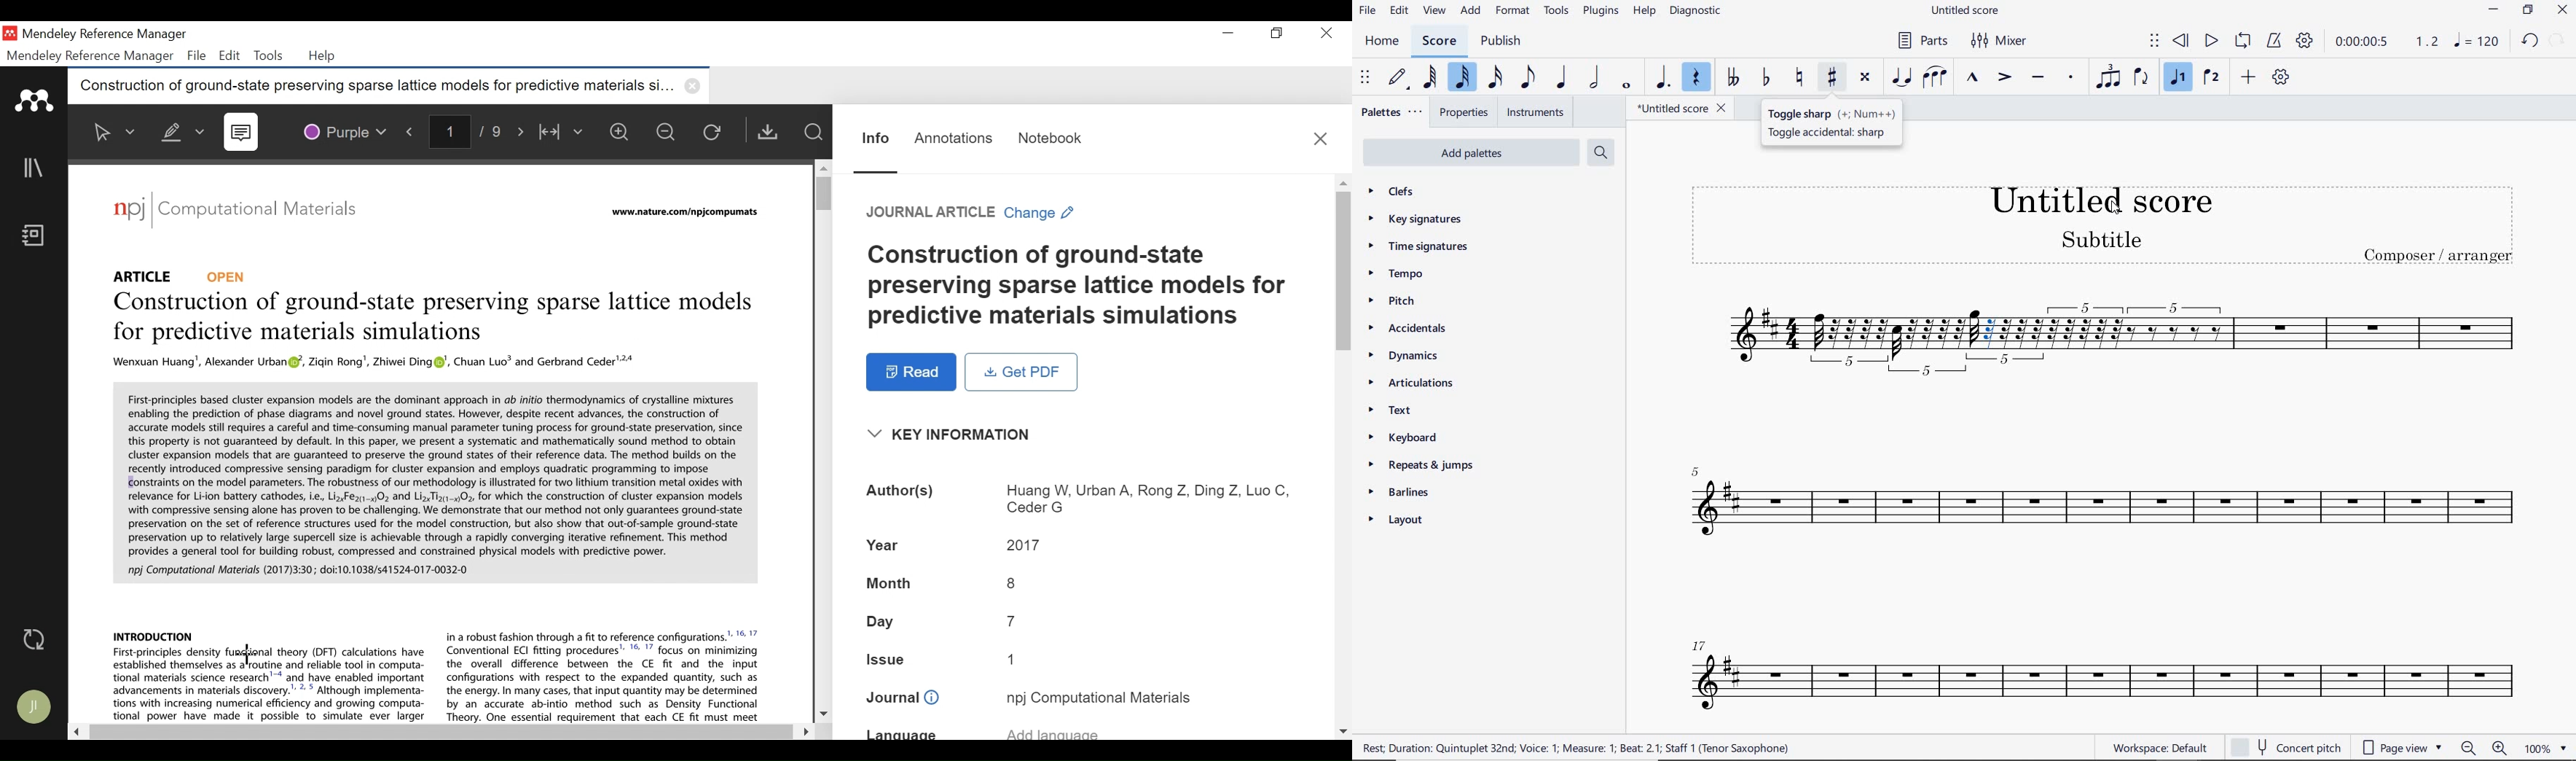 This screenshot has width=2576, height=784. Describe the element at coordinates (2038, 78) in the screenshot. I see `TENUTO` at that location.